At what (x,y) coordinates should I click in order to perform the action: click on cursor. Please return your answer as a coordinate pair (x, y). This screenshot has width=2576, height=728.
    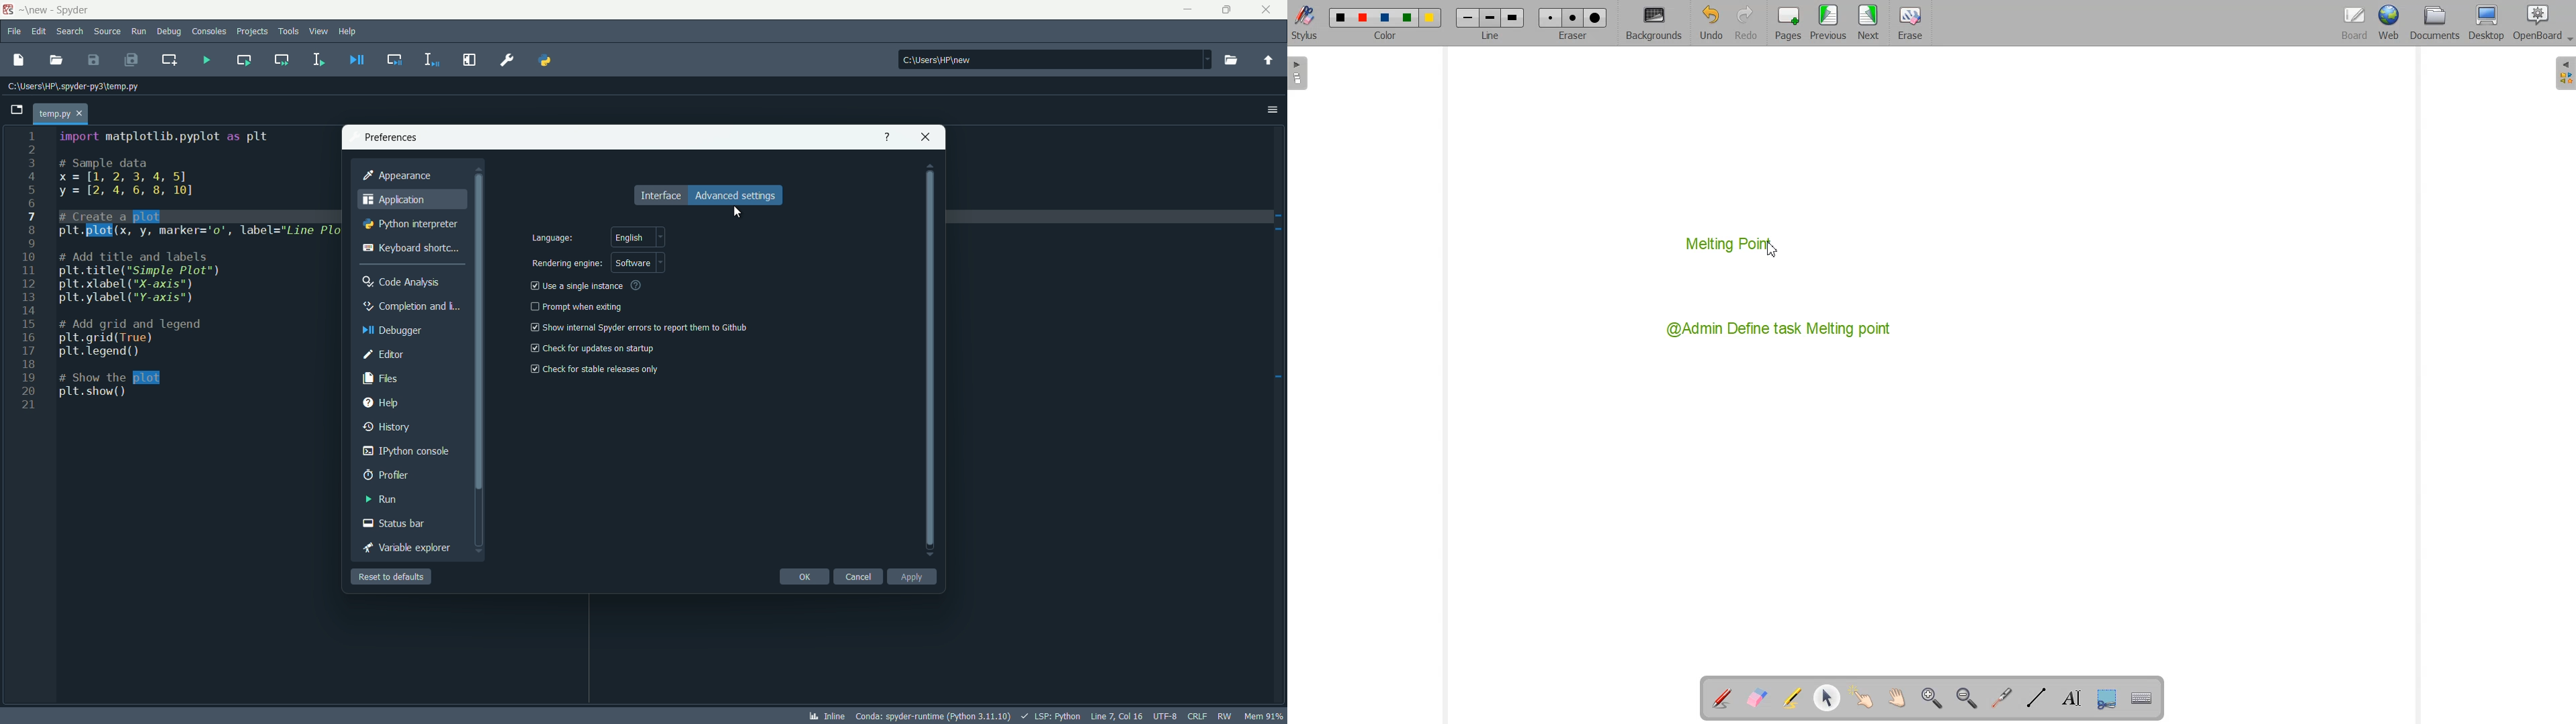
    Looking at the image, I should click on (738, 213).